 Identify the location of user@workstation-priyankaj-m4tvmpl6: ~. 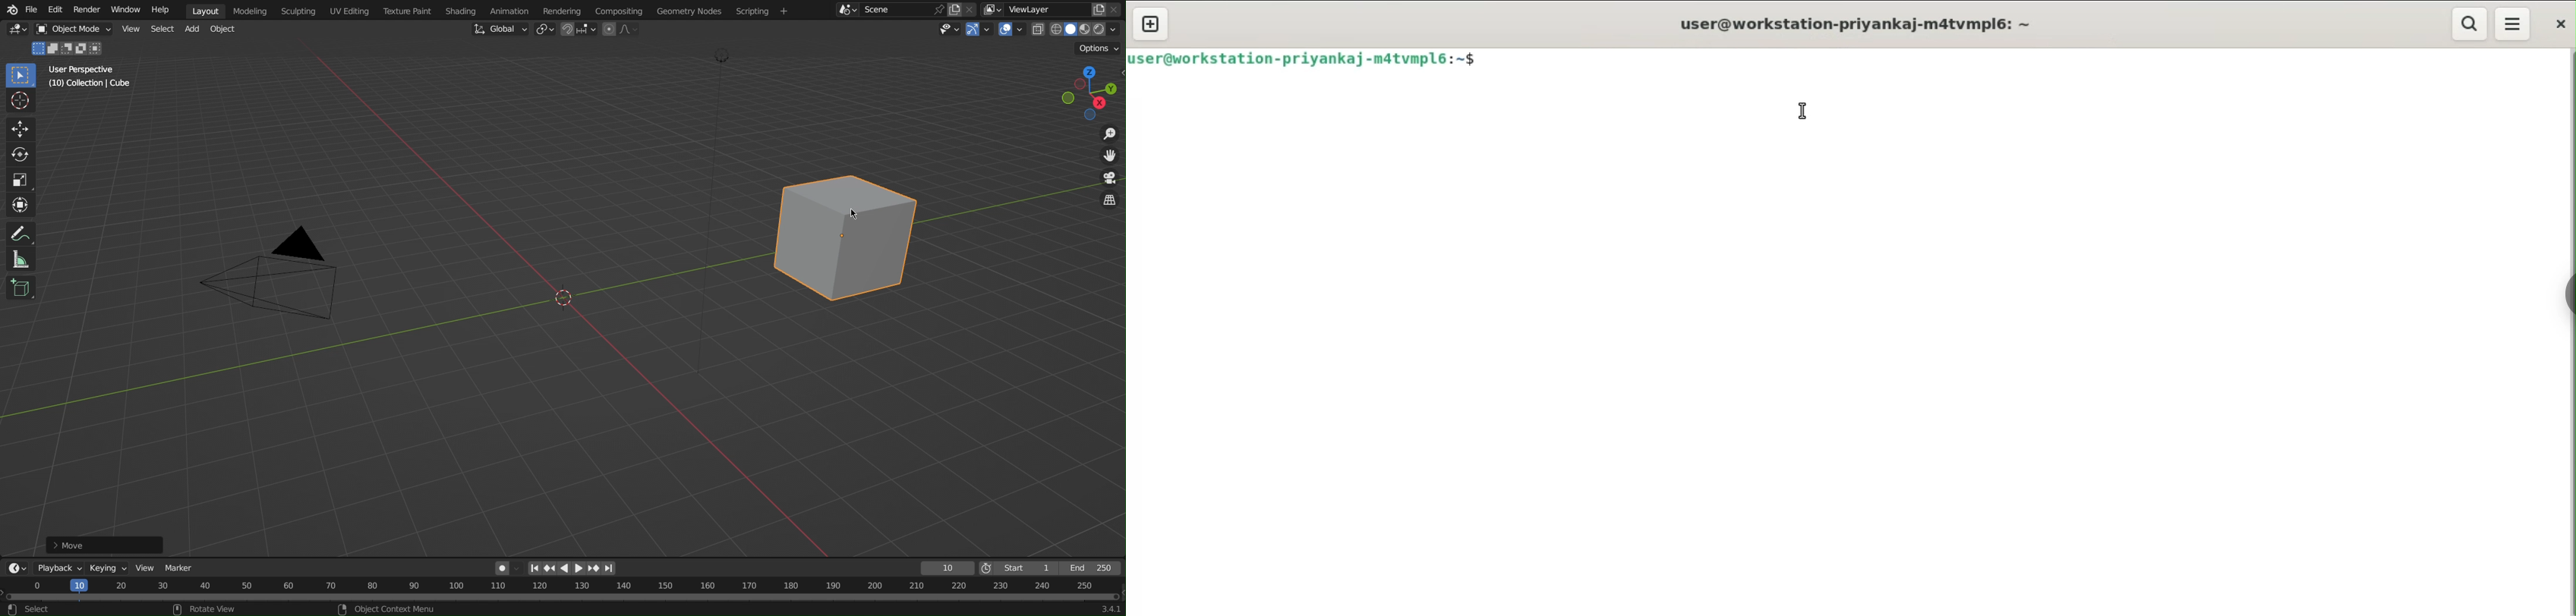
(1853, 26).